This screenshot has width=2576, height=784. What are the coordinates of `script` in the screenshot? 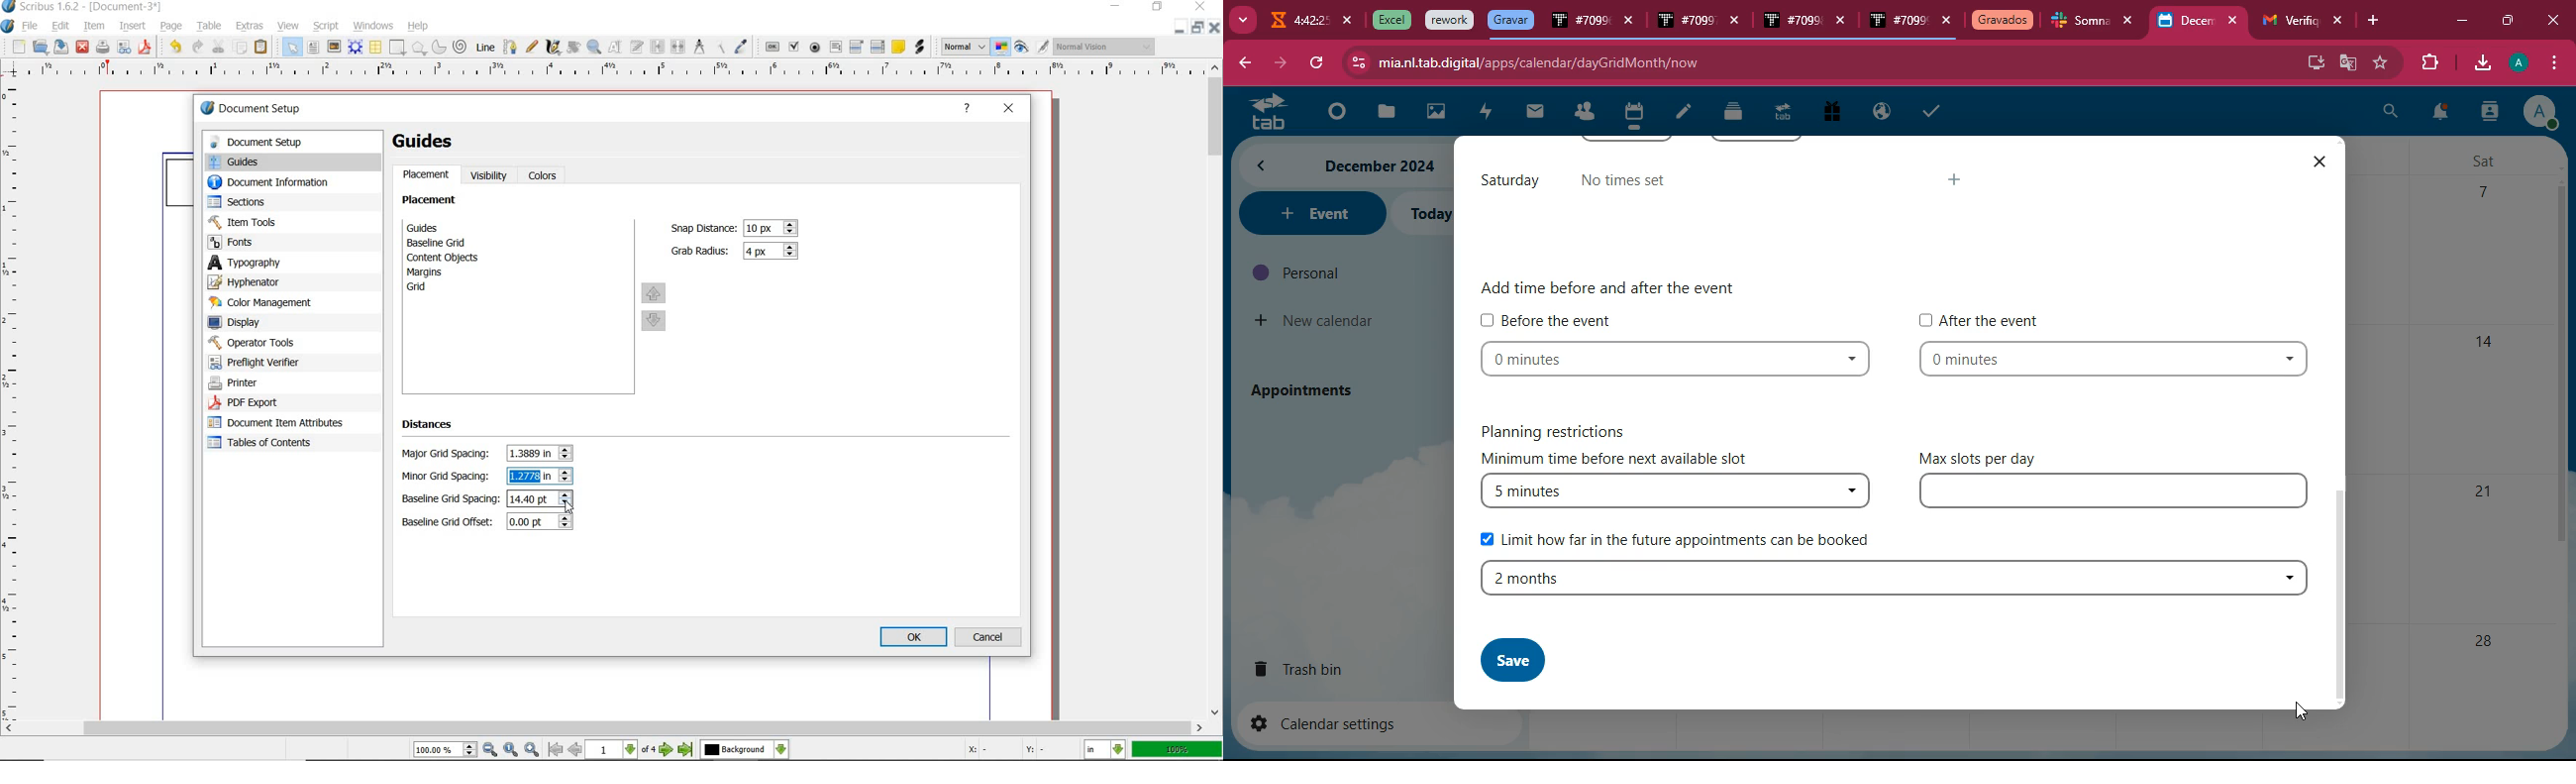 It's located at (327, 26).